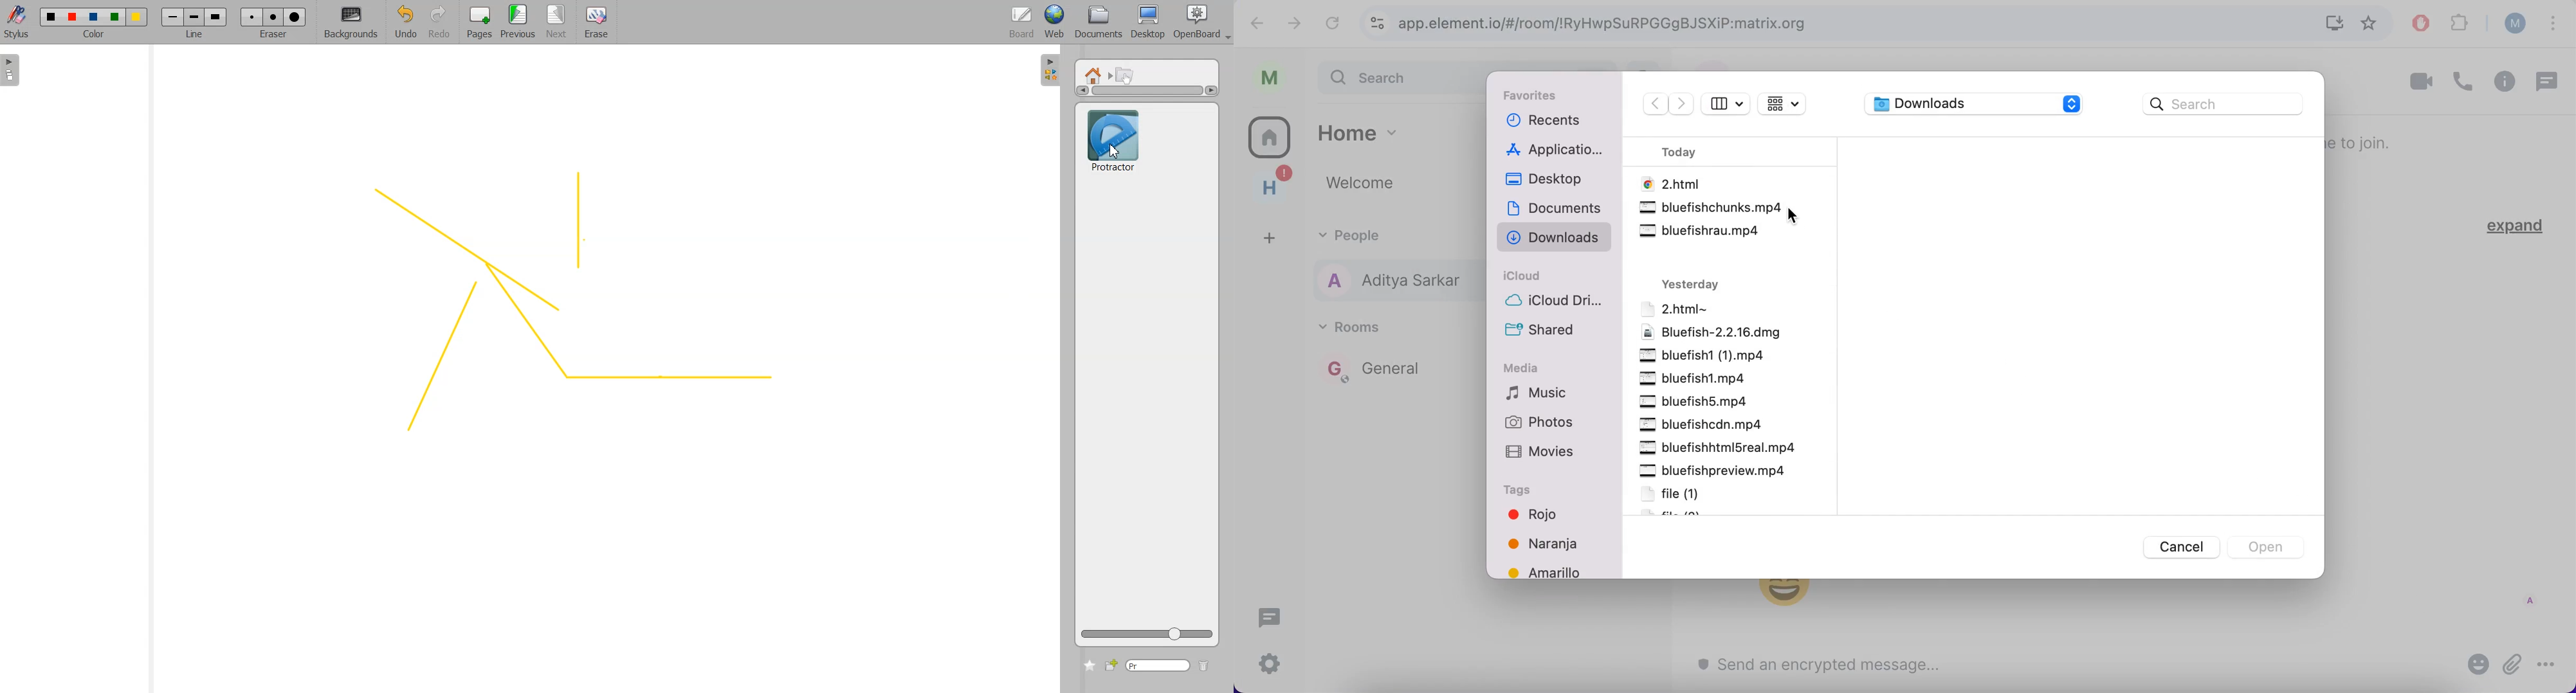  I want to click on room info, so click(2502, 84).